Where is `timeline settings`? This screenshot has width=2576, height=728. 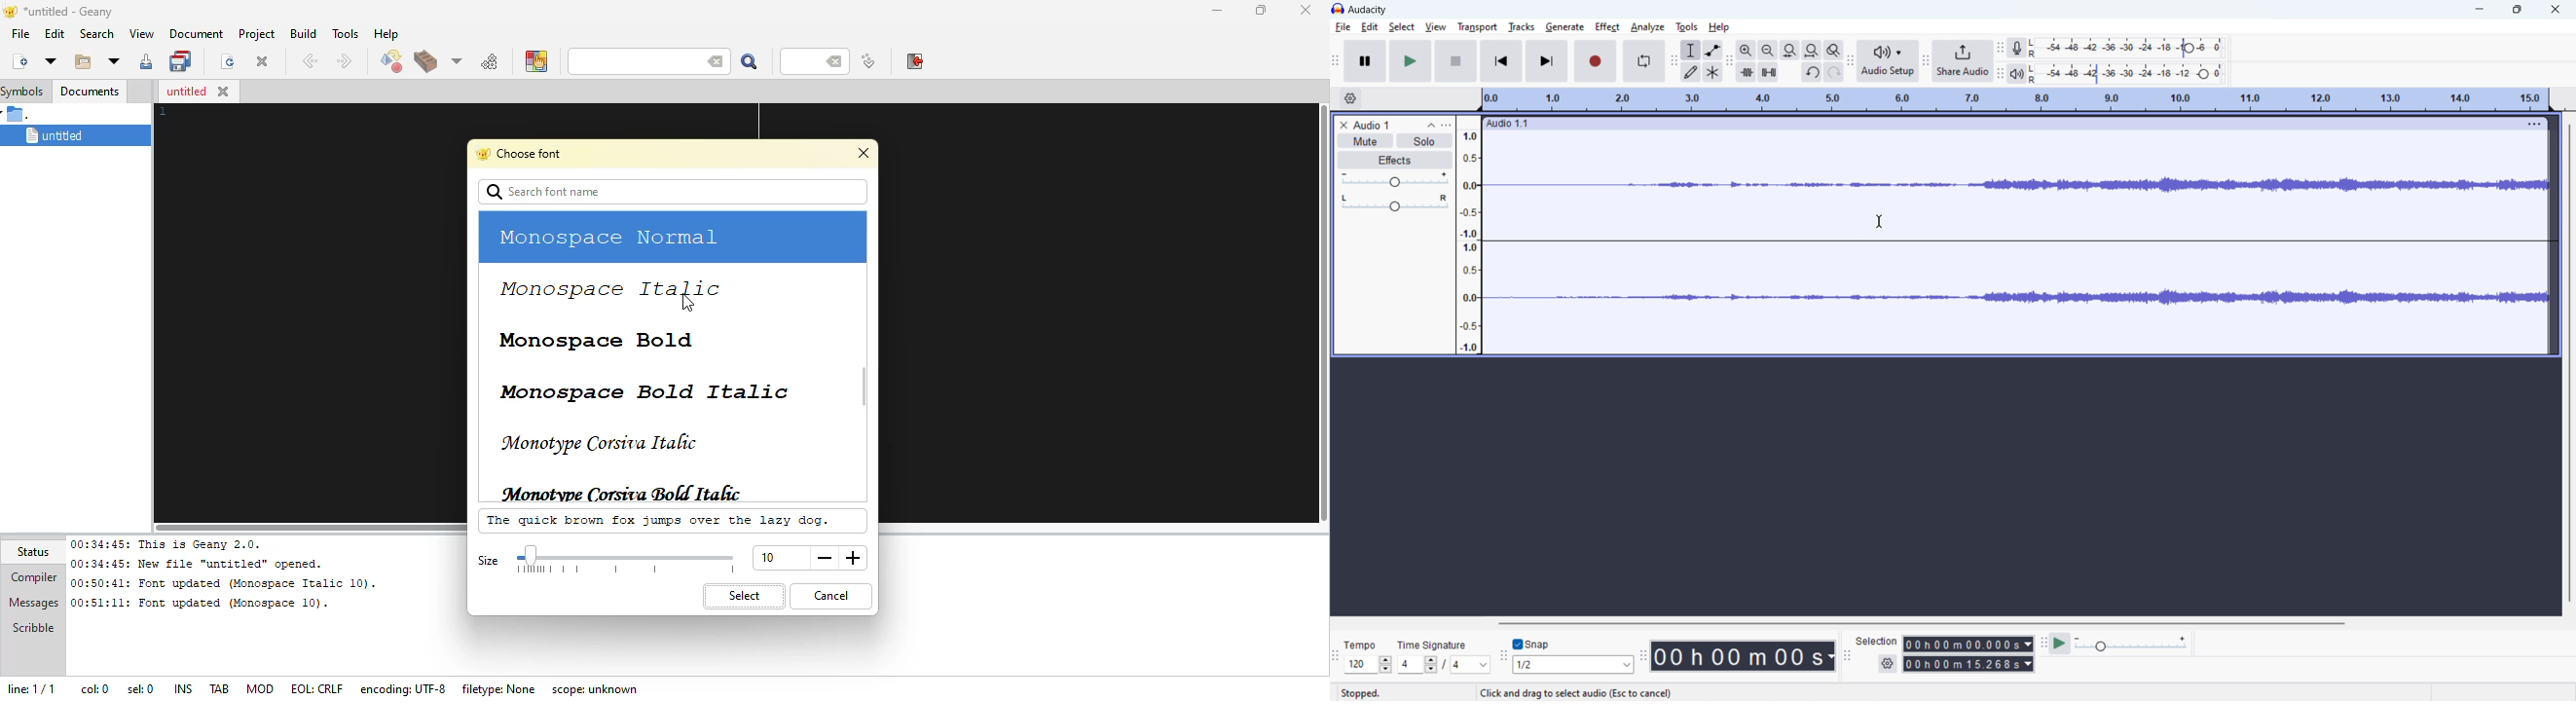 timeline settings is located at coordinates (1351, 99).